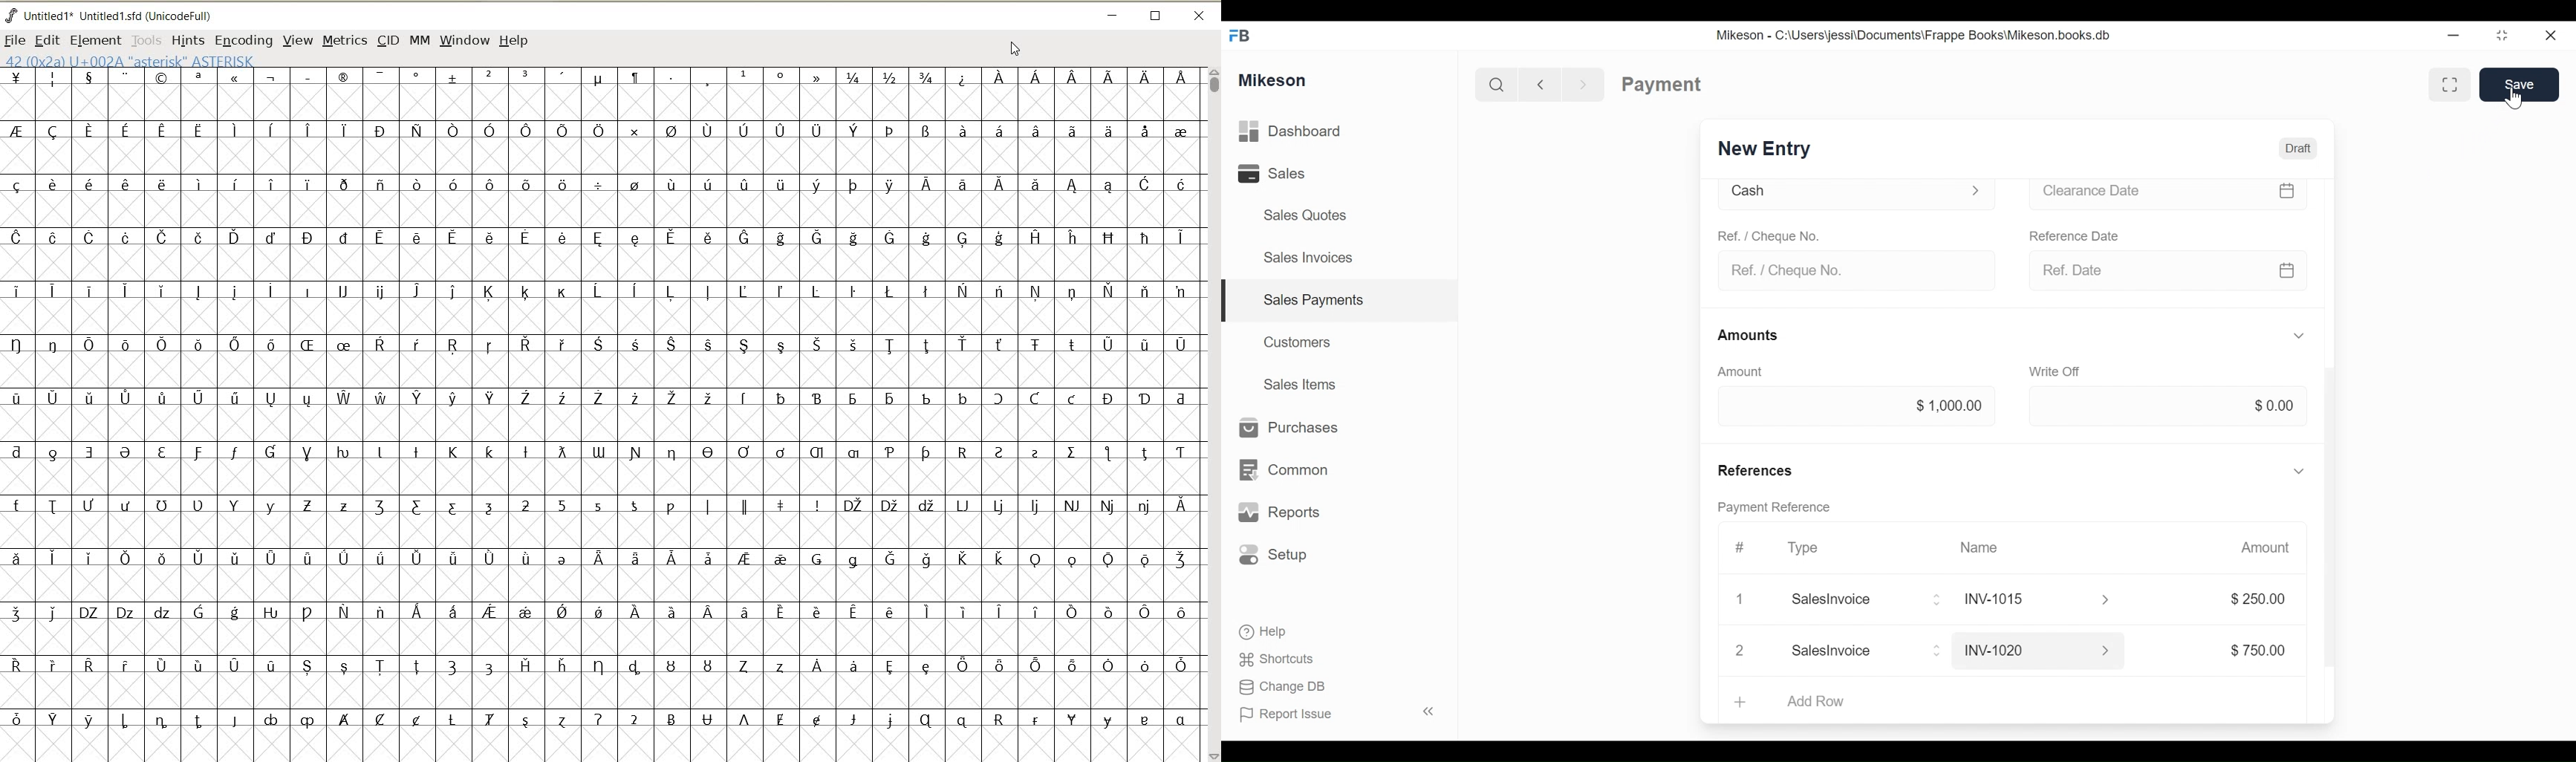 Image resolution: width=2576 pixels, height=784 pixels. What do you see at coordinates (419, 42) in the screenshot?
I see `MM` at bounding box center [419, 42].